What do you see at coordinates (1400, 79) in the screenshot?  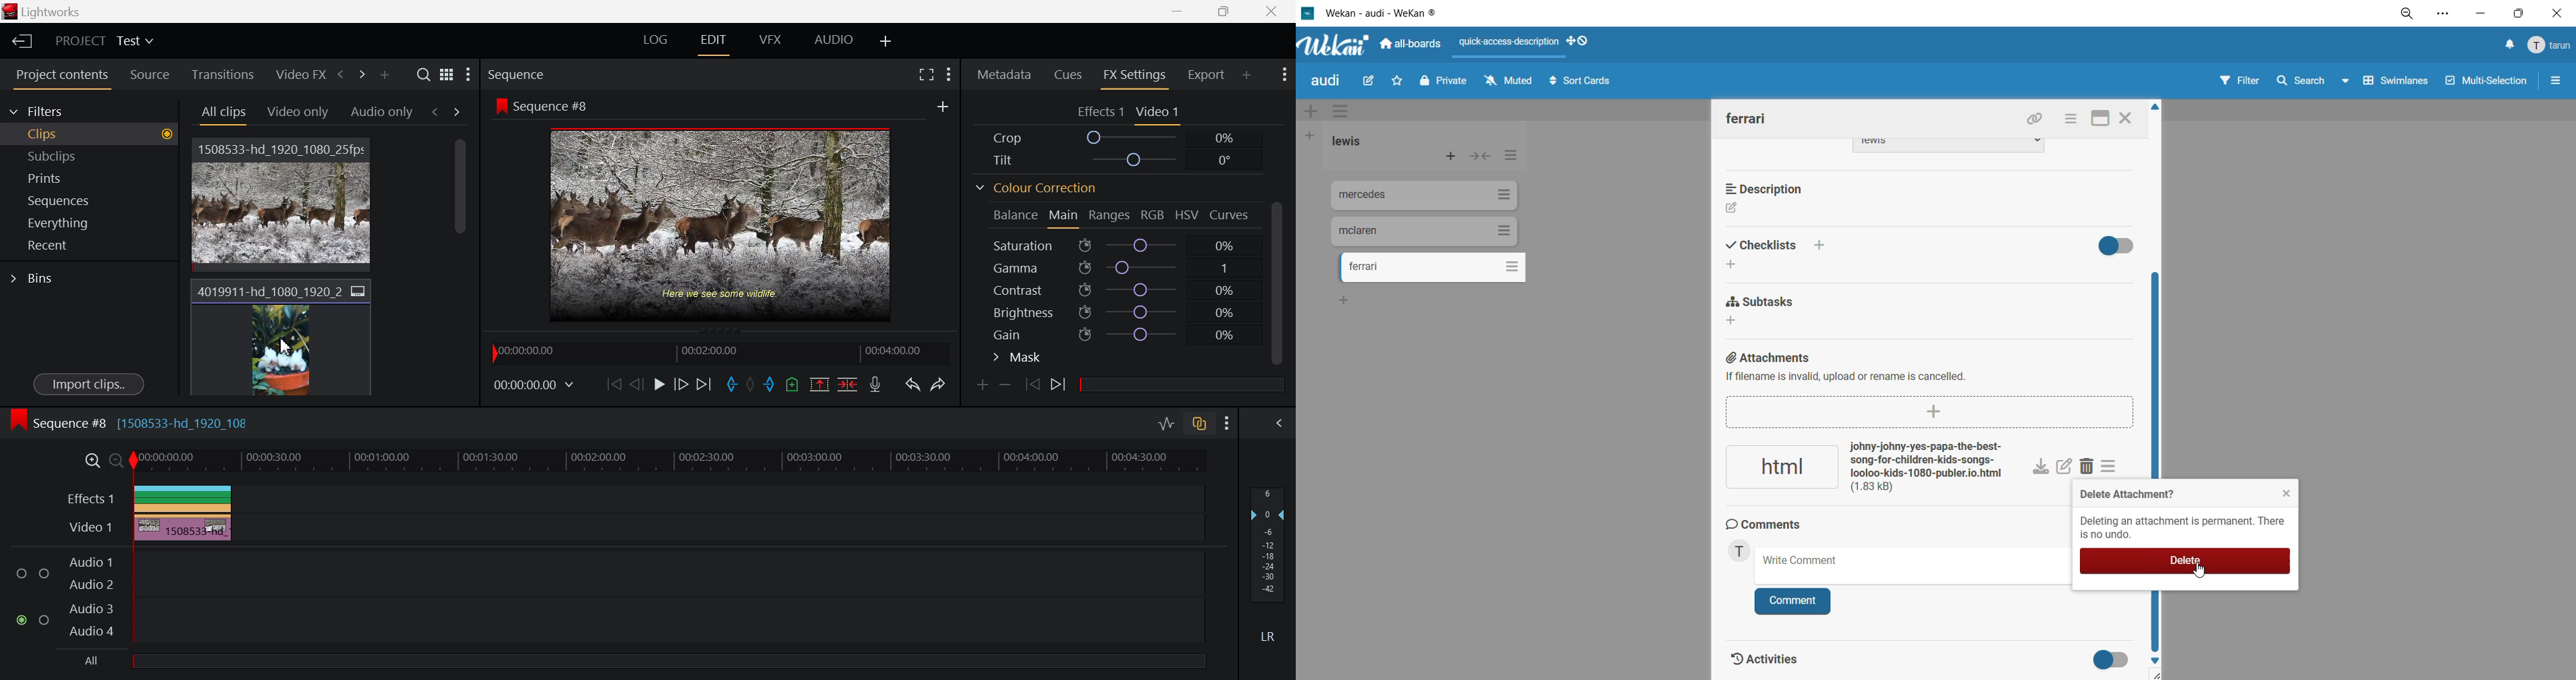 I see `star` at bounding box center [1400, 79].